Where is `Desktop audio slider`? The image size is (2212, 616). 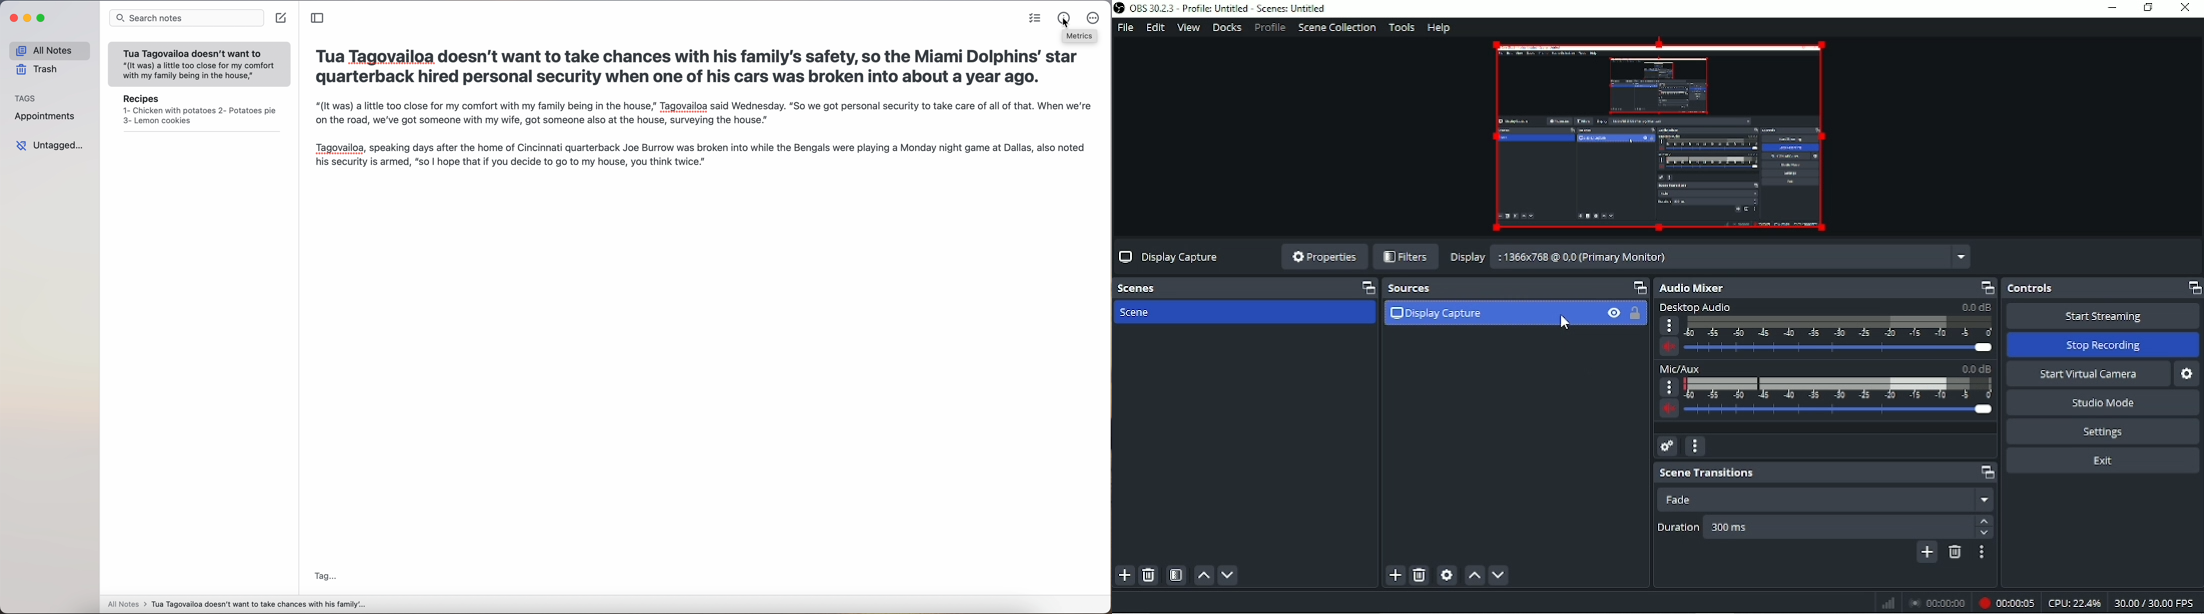
Desktop audio slider is located at coordinates (1825, 330).